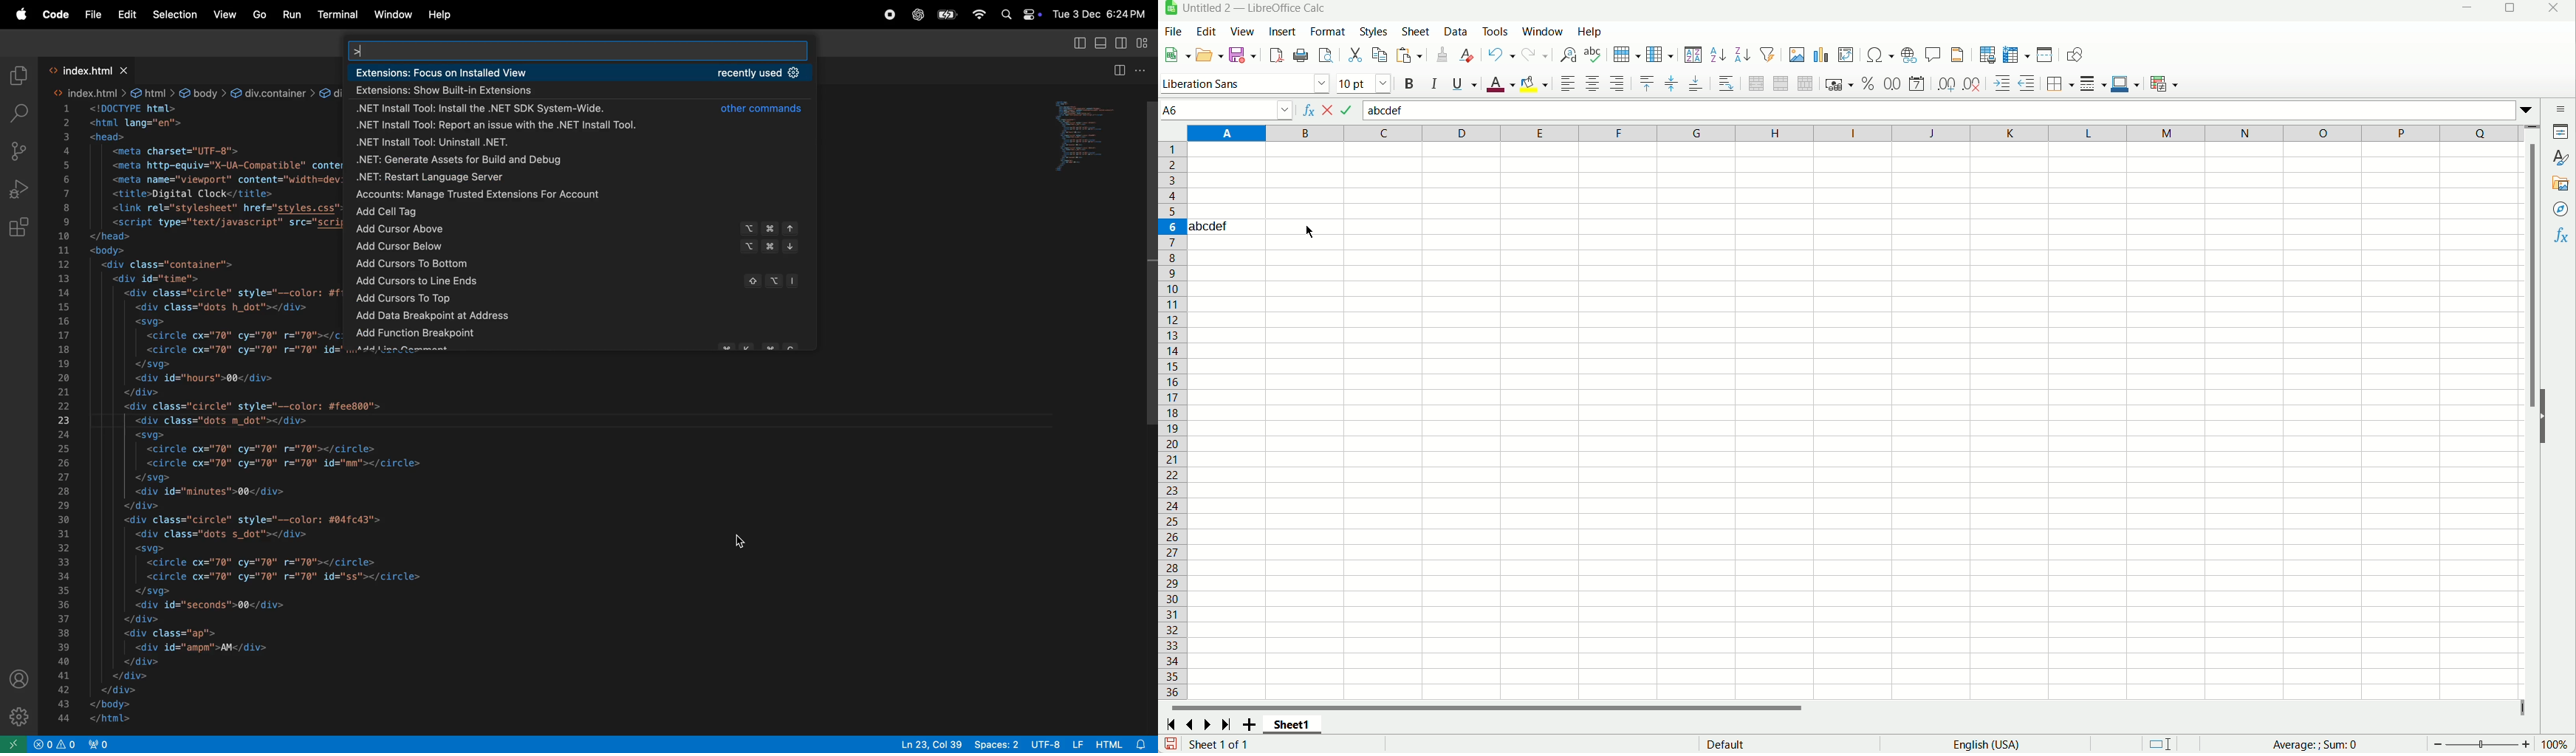 The width and height of the screenshot is (2576, 756). What do you see at coordinates (1853, 134) in the screenshot?
I see `column` at bounding box center [1853, 134].